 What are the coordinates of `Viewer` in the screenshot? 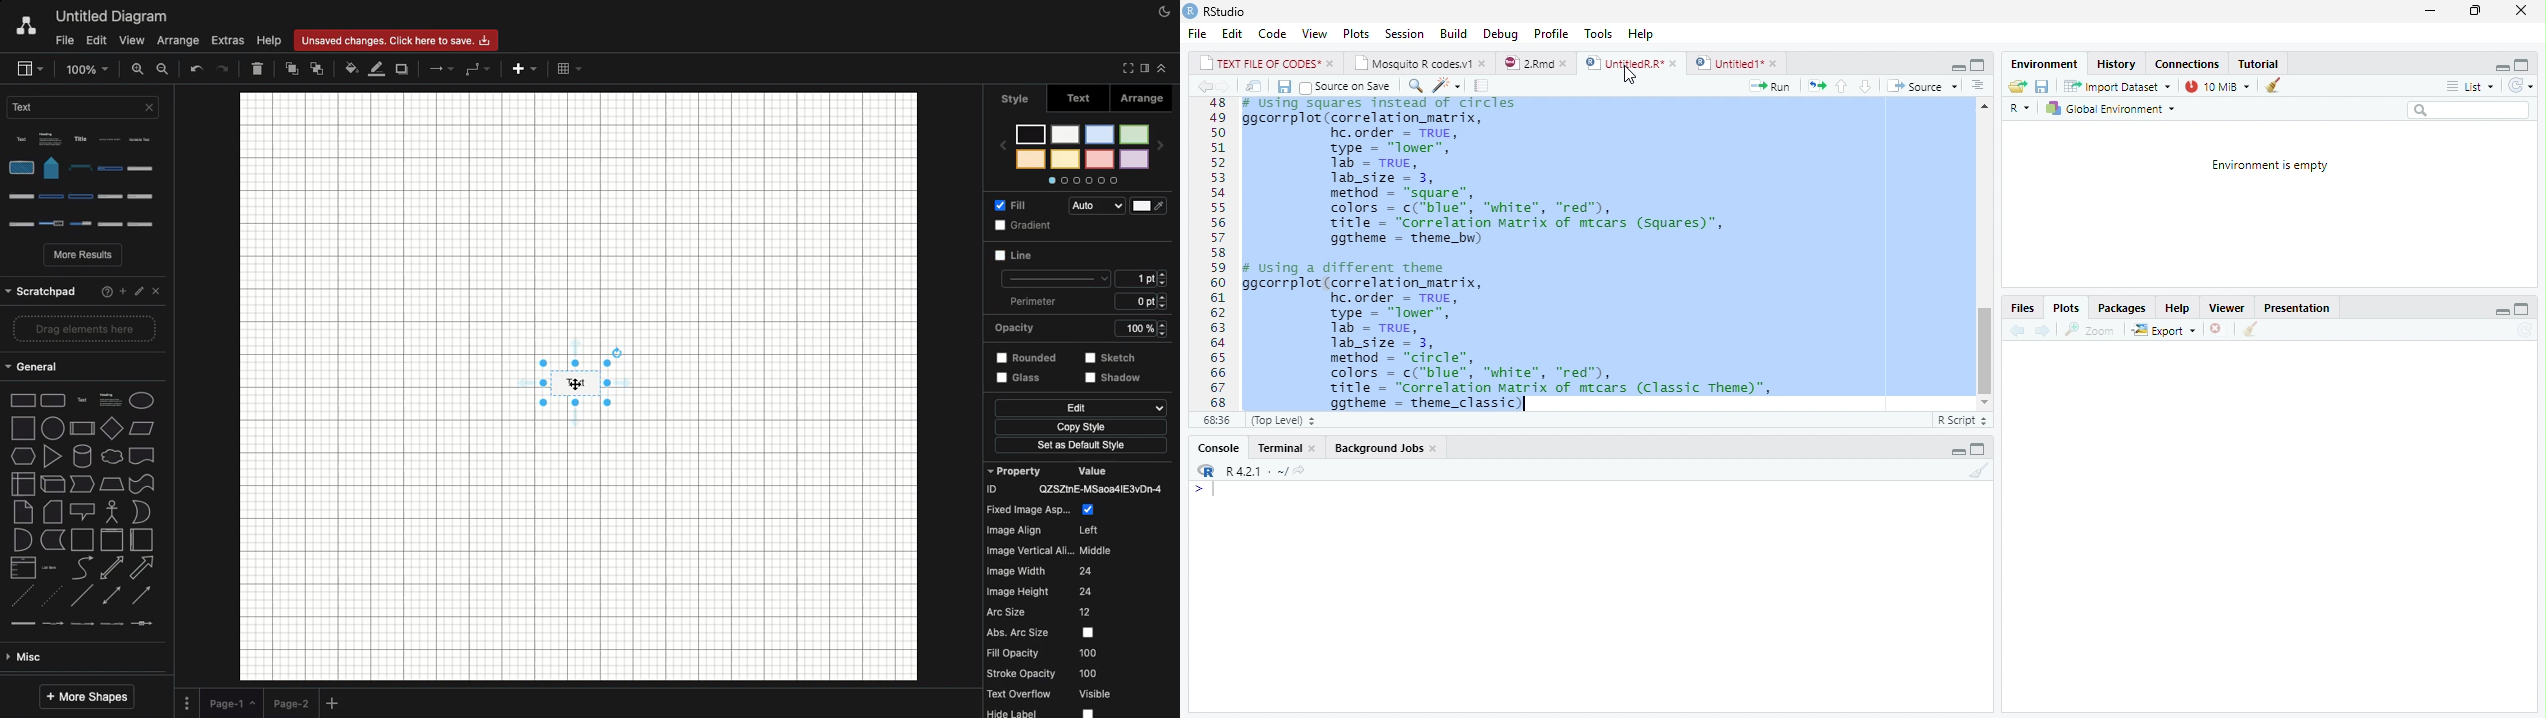 It's located at (2228, 308).